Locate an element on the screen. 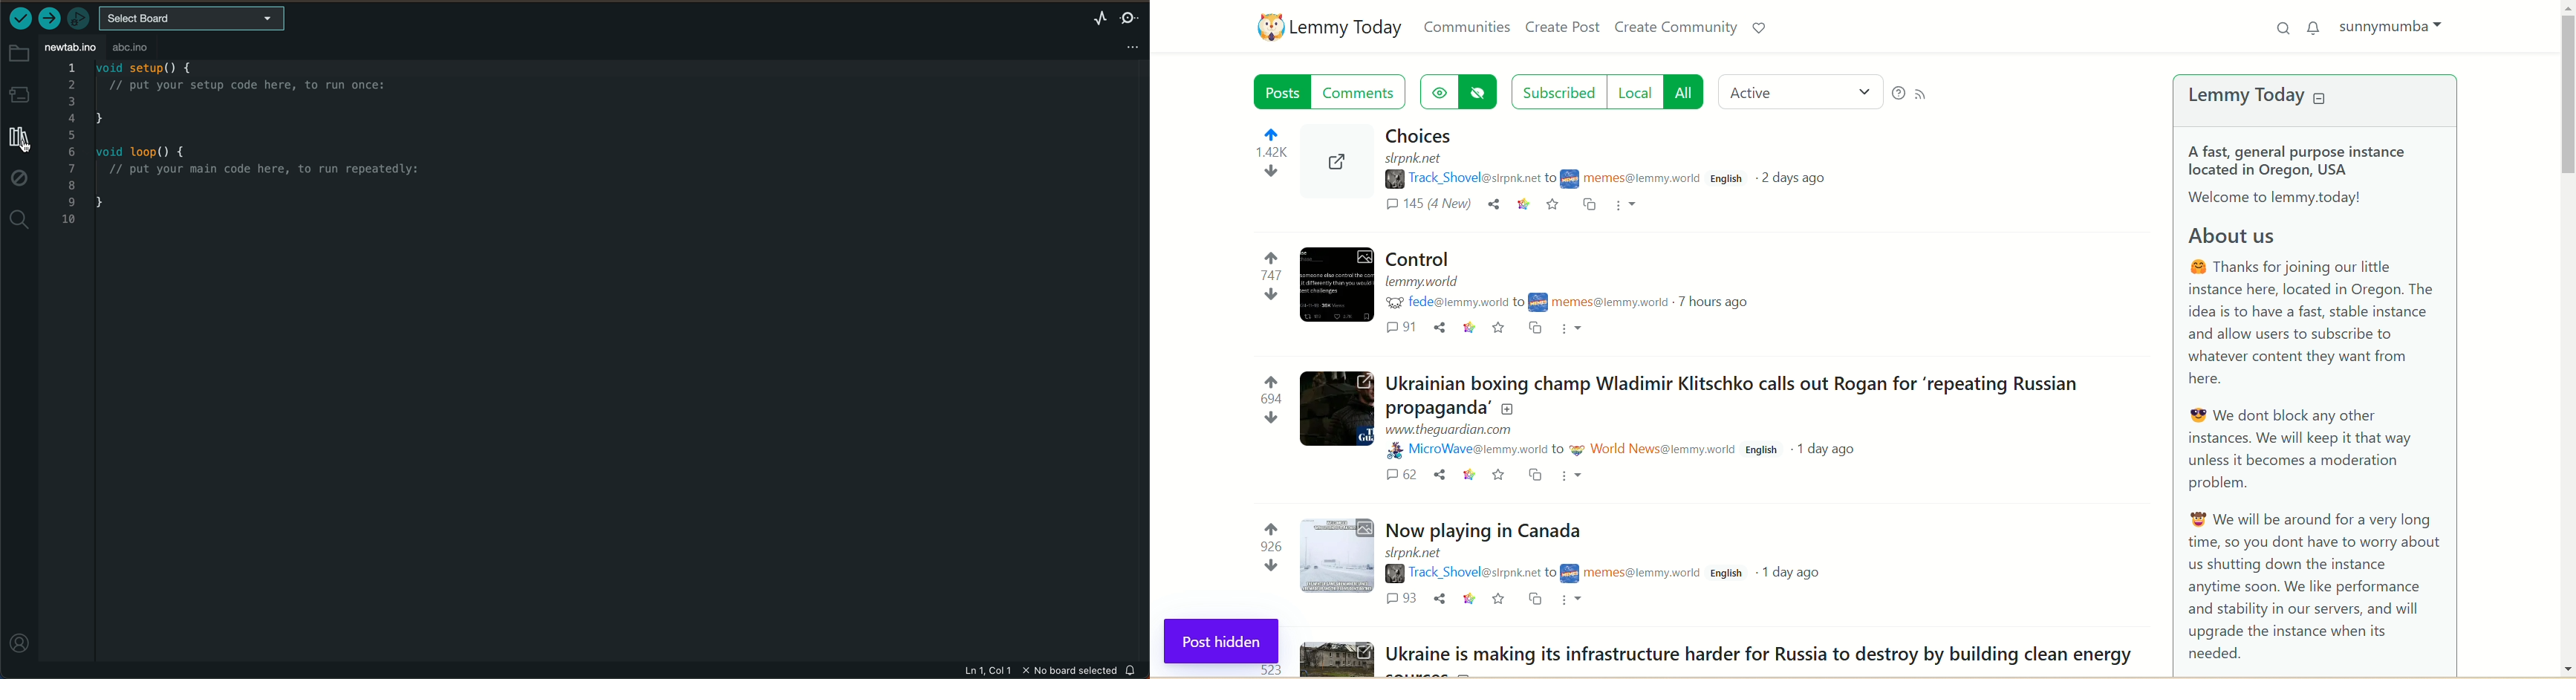  Post on "Ukraine is making its infrastructure harder for Russia to destroy by building clean energy" is located at coordinates (1760, 655).